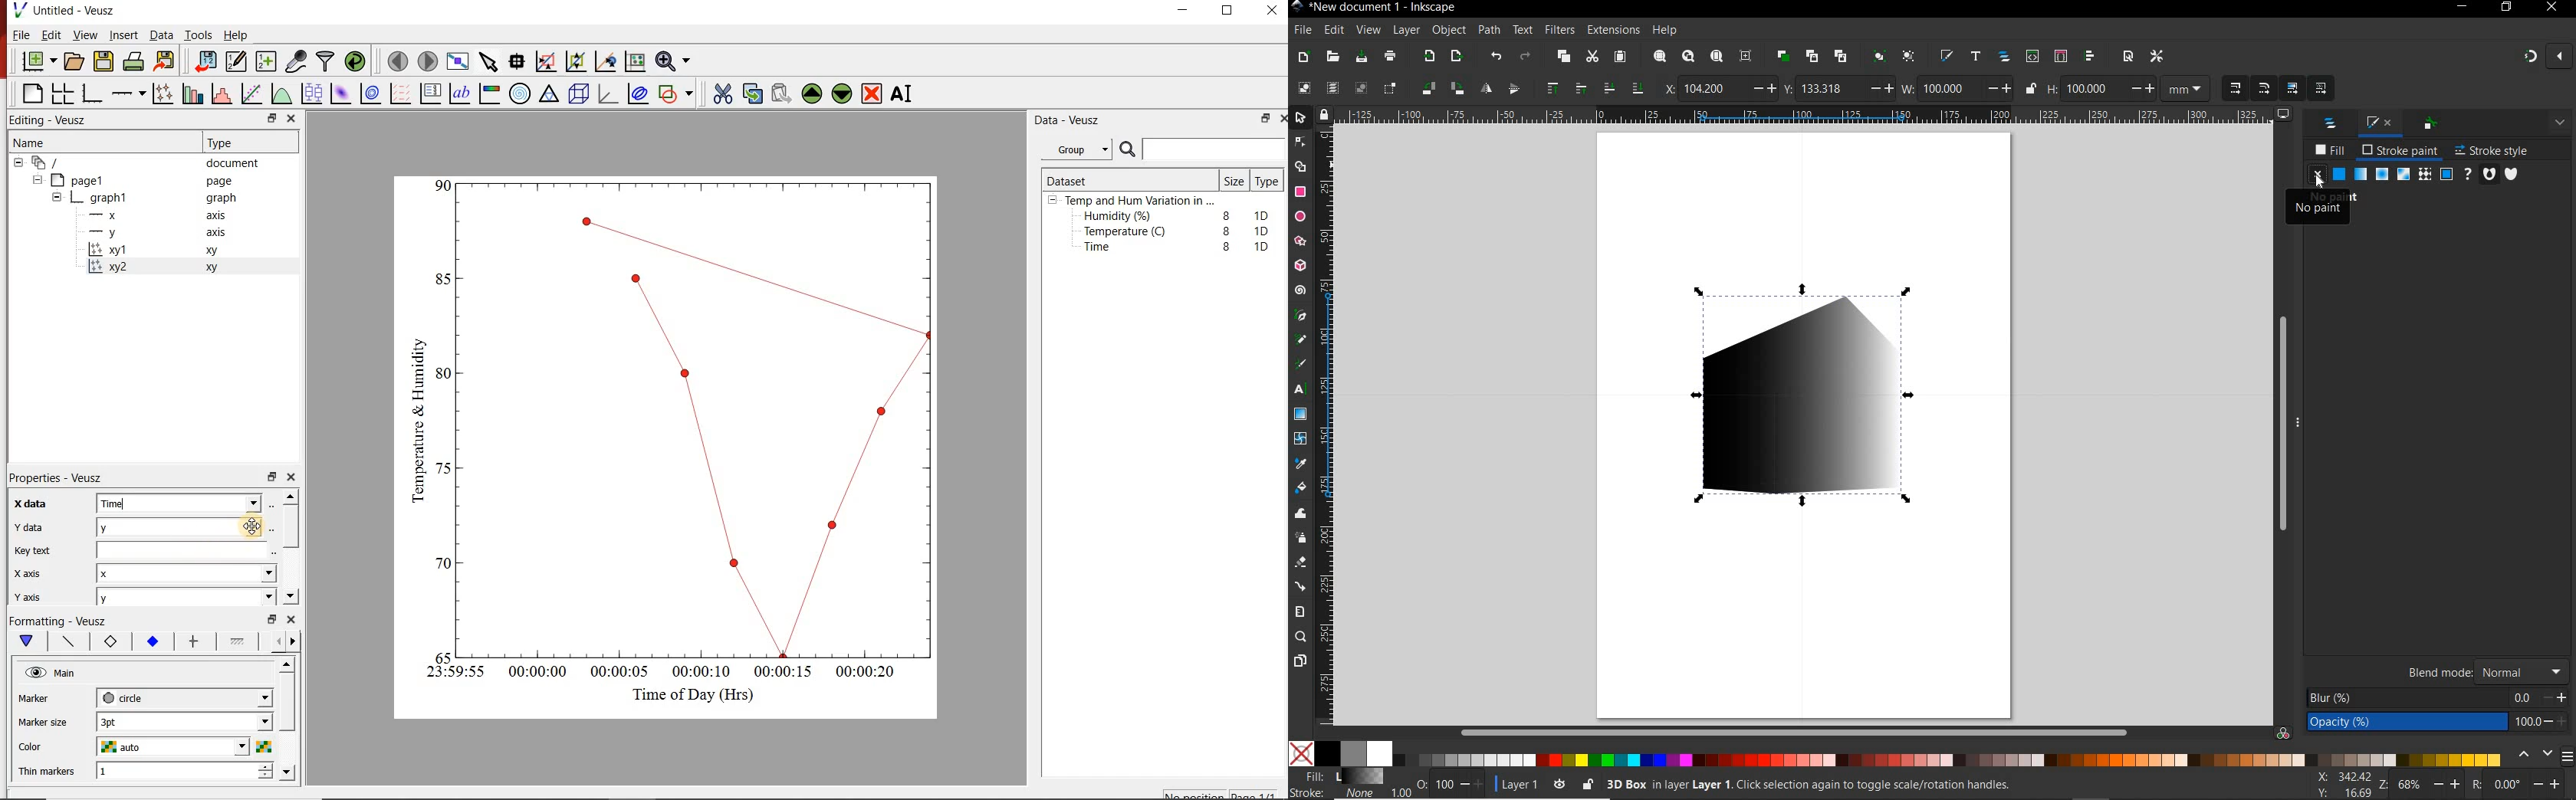 This screenshot has height=812, width=2576. I want to click on increase/decrease, so click(1880, 89).